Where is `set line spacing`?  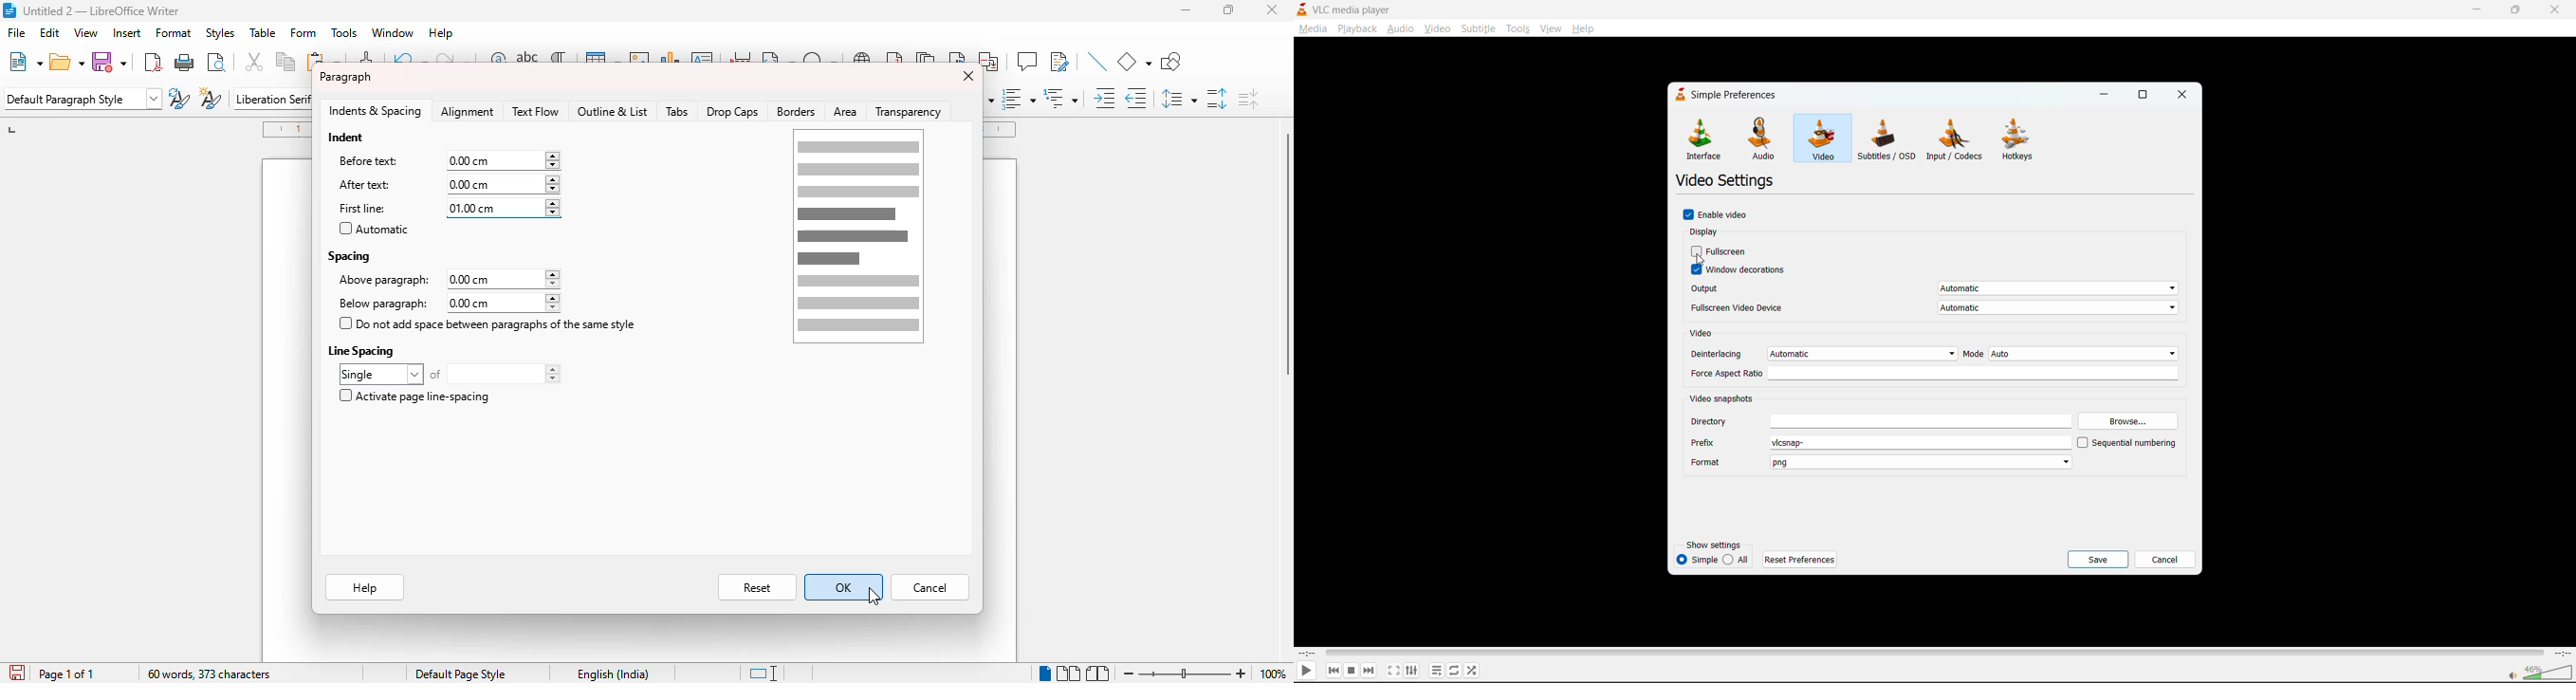 set line spacing is located at coordinates (1179, 99).